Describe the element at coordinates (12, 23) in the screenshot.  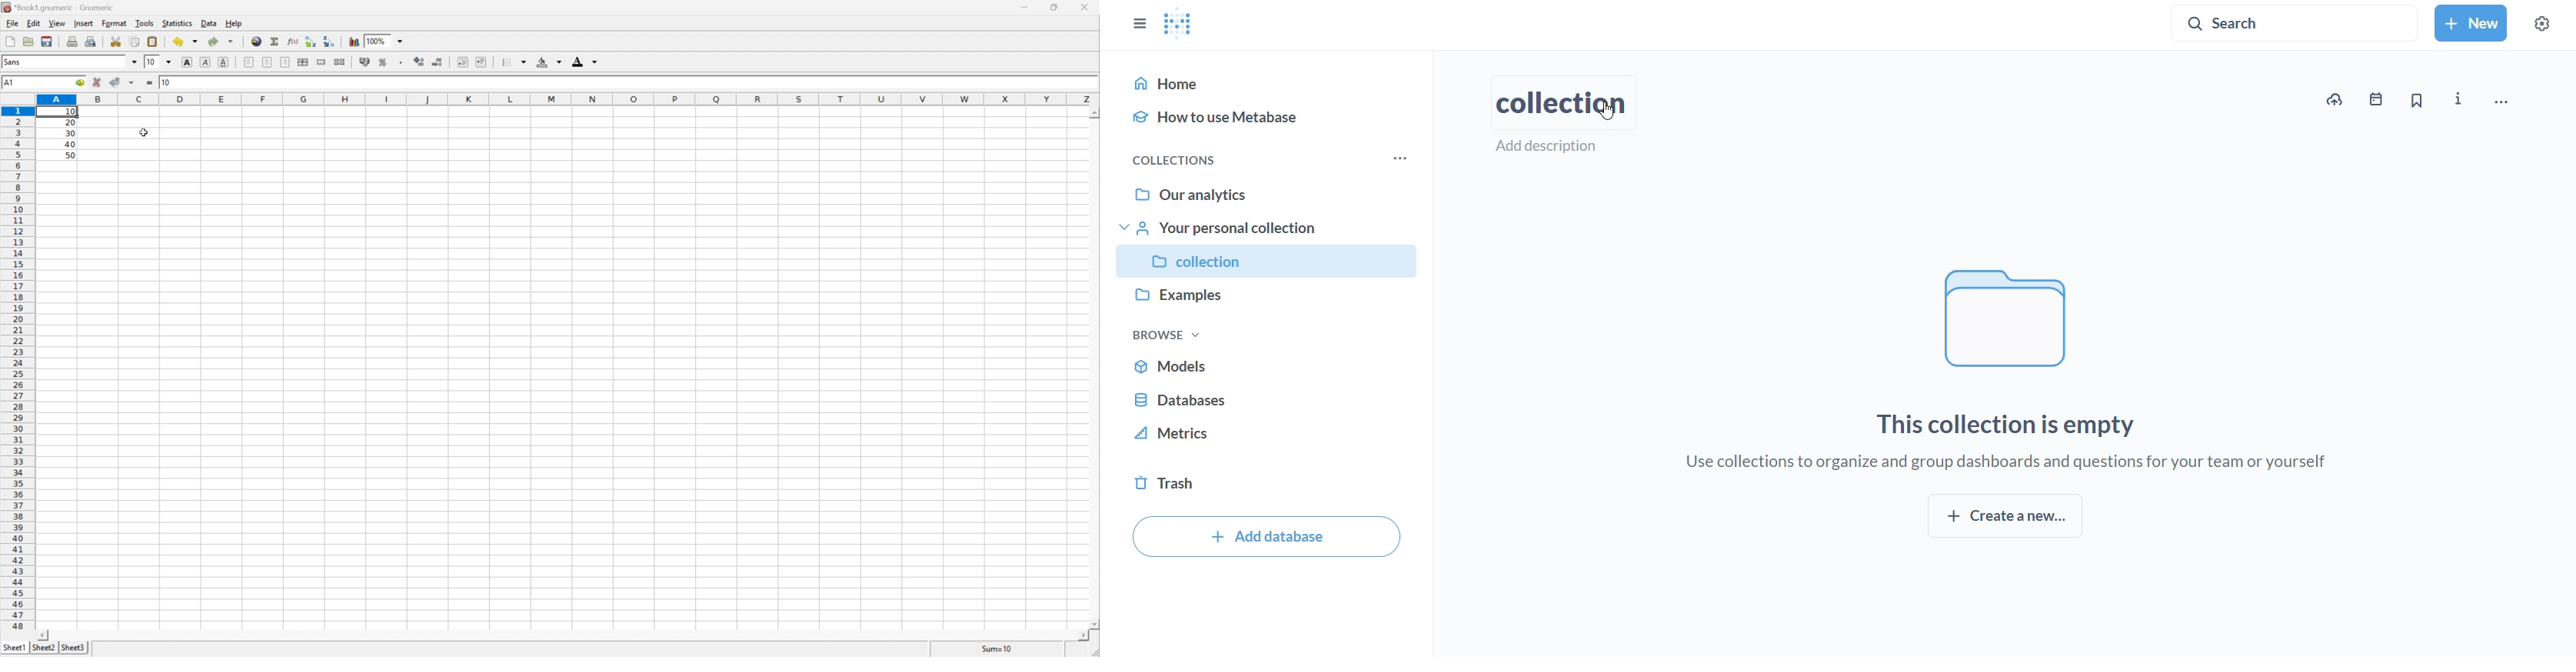
I see `File` at that location.